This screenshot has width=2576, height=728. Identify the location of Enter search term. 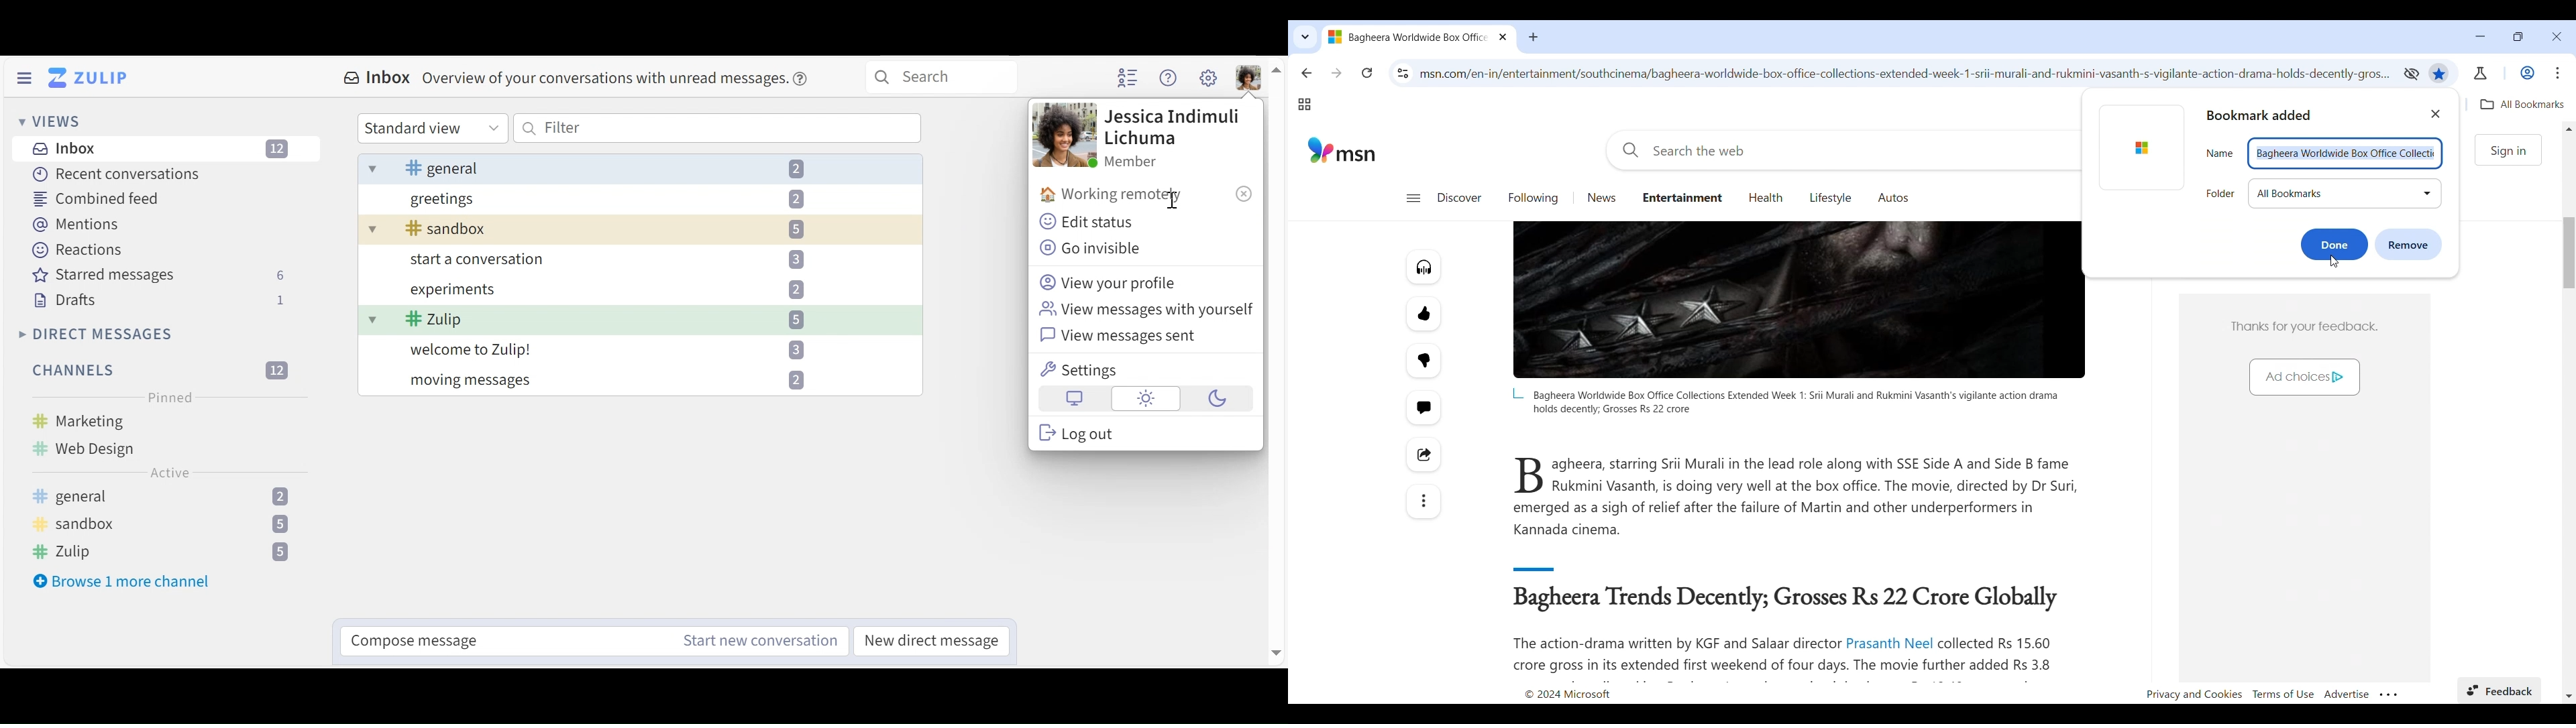
(1841, 150).